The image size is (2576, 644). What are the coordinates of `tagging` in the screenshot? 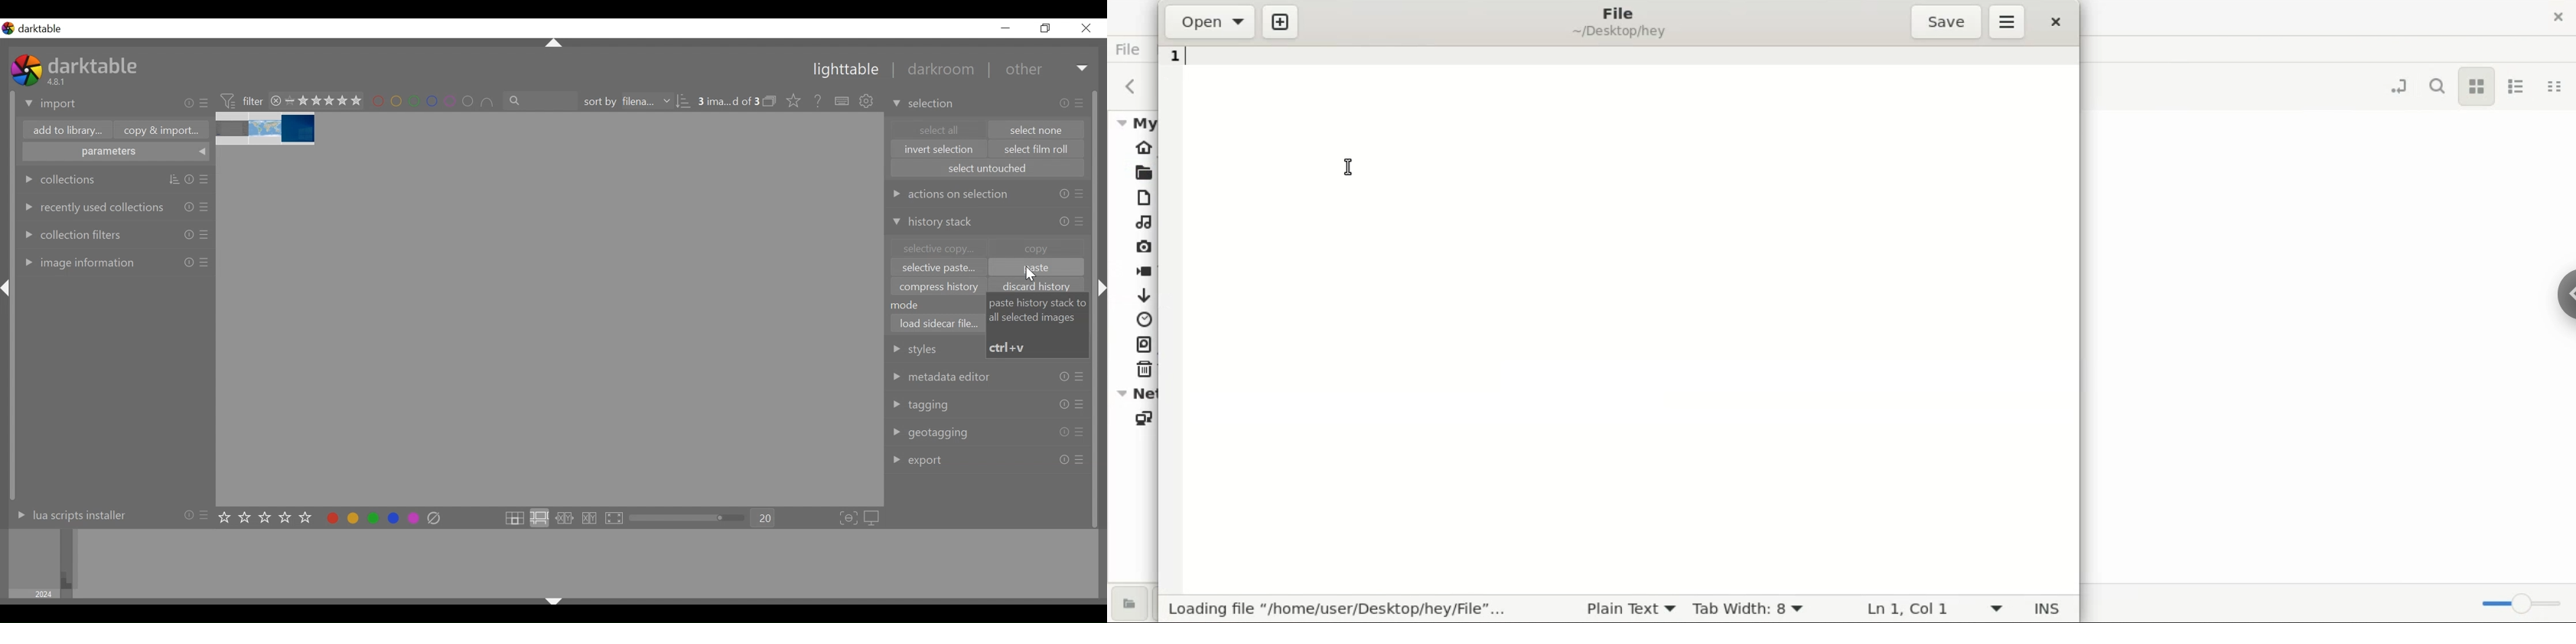 It's located at (921, 405).